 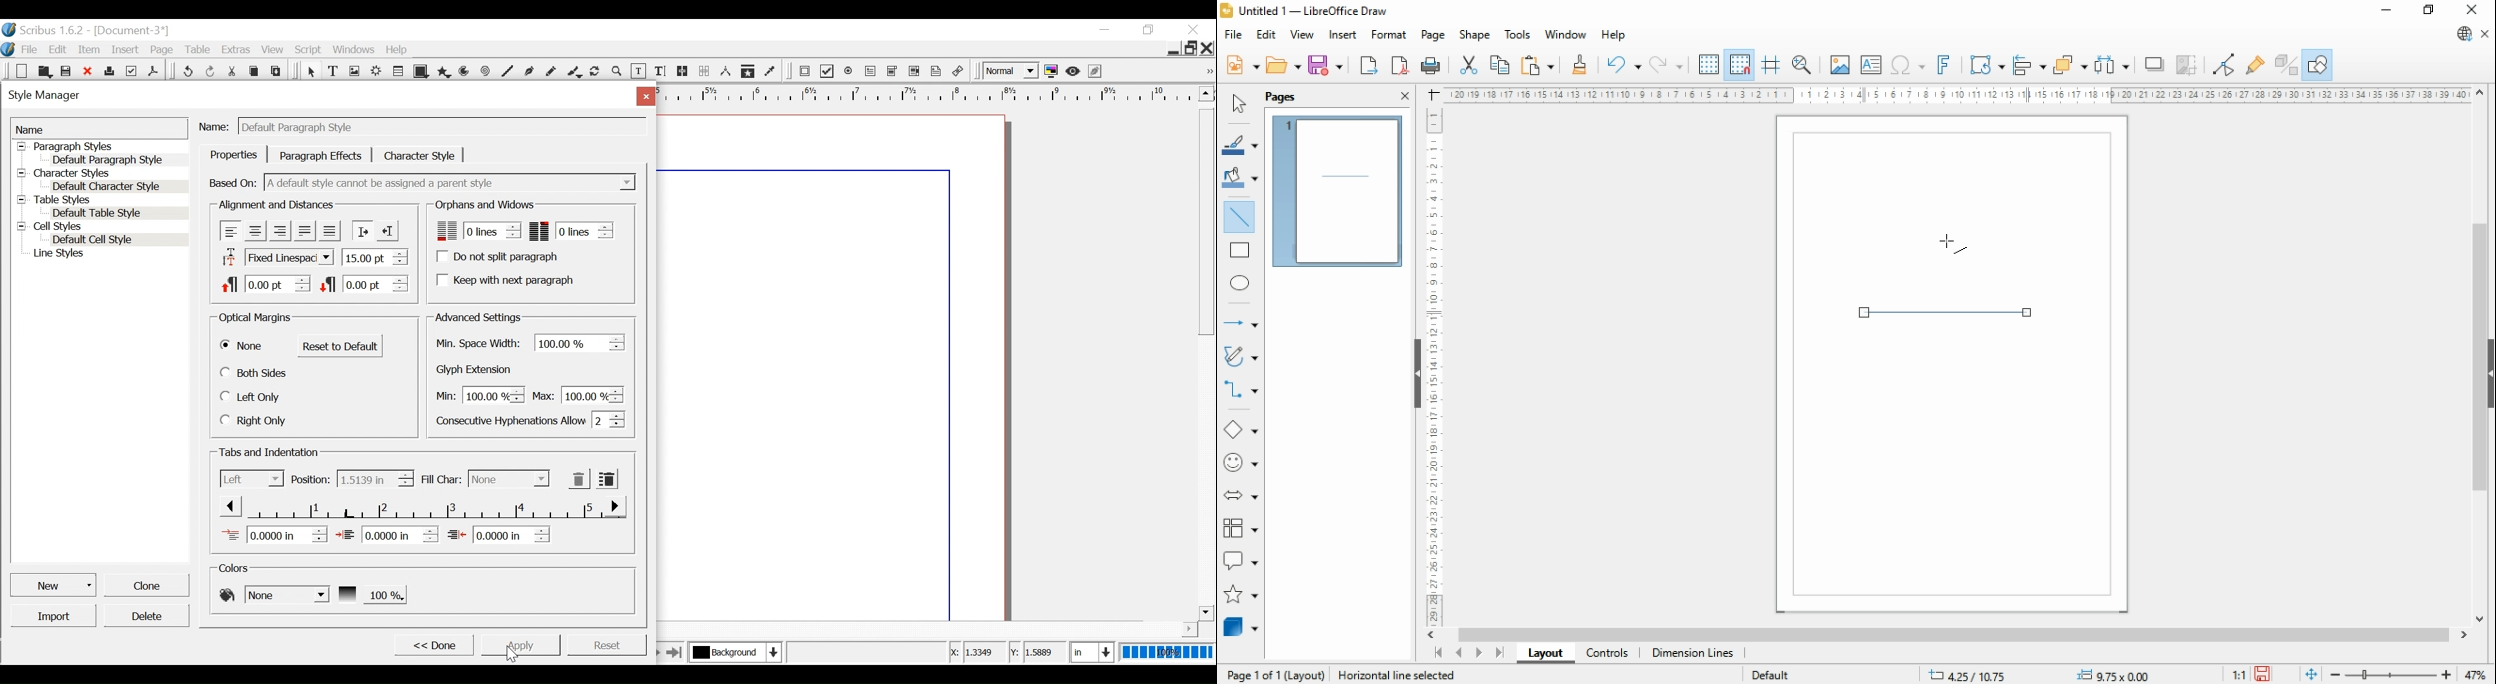 I want to click on Prefilight Verifier, so click(x=131, y=70).